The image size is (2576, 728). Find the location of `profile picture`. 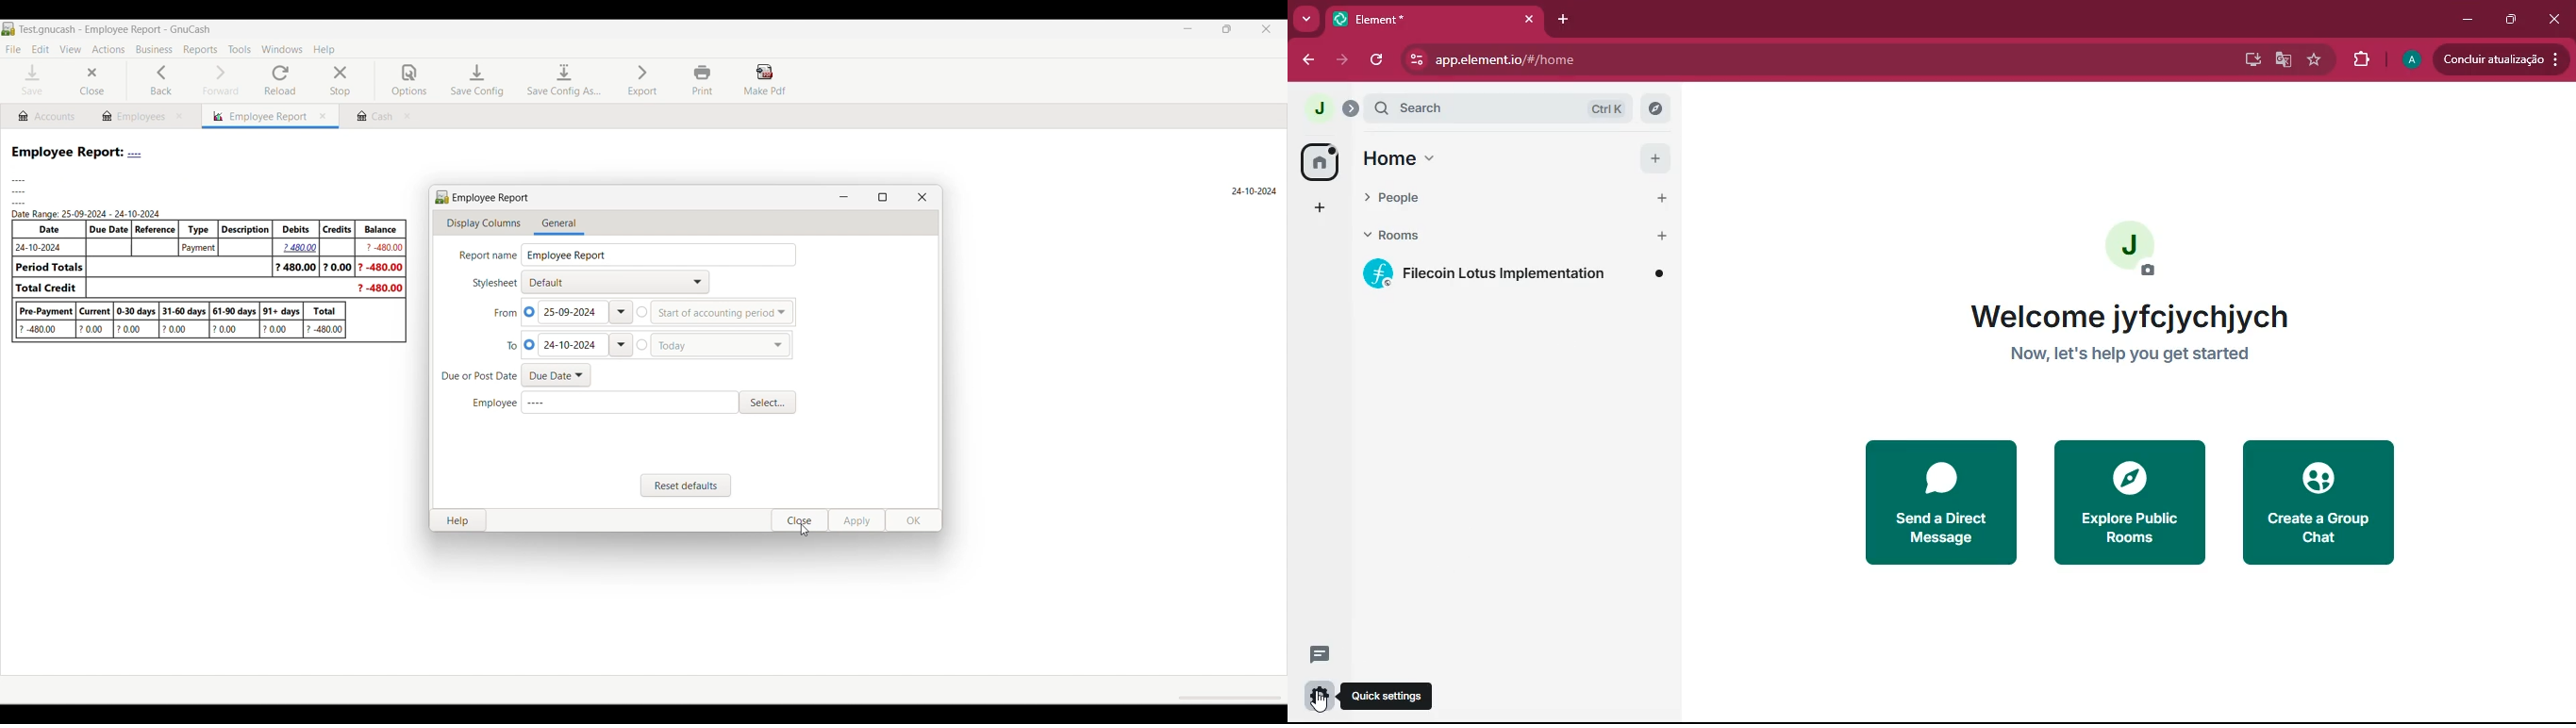

profile picture is located at coordinates (2134, 248).